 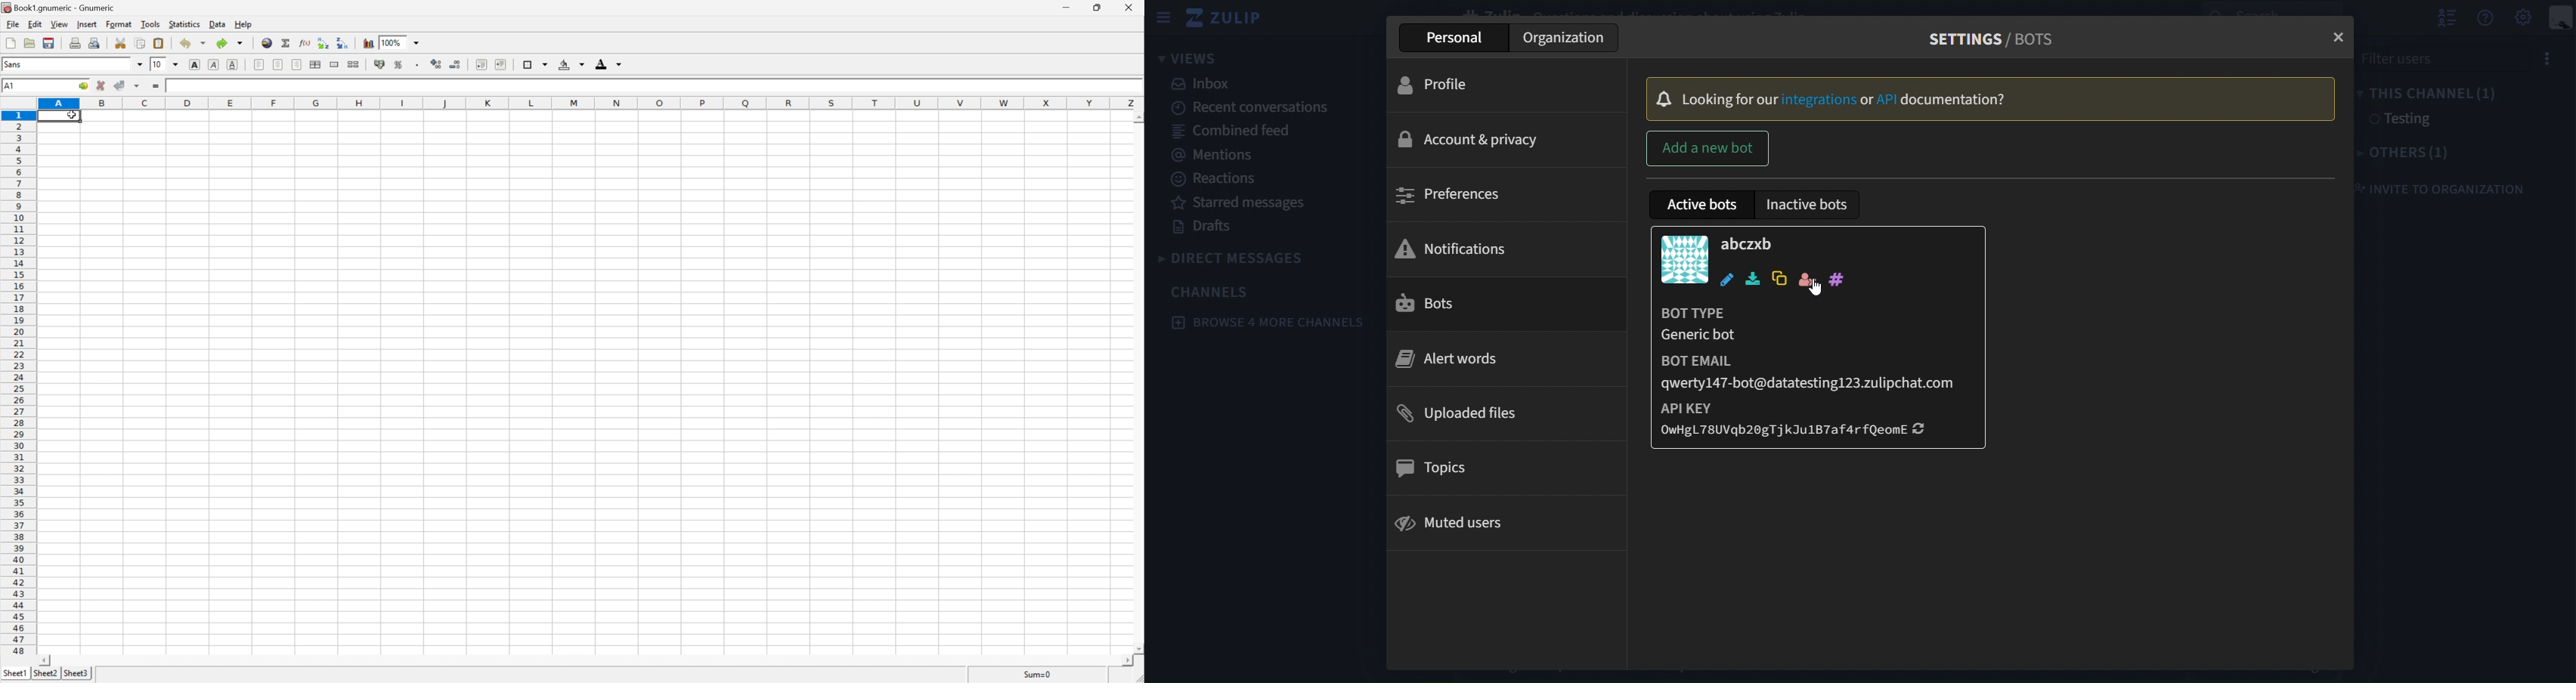 I want to click on topics, so click(x=1437, y=469).